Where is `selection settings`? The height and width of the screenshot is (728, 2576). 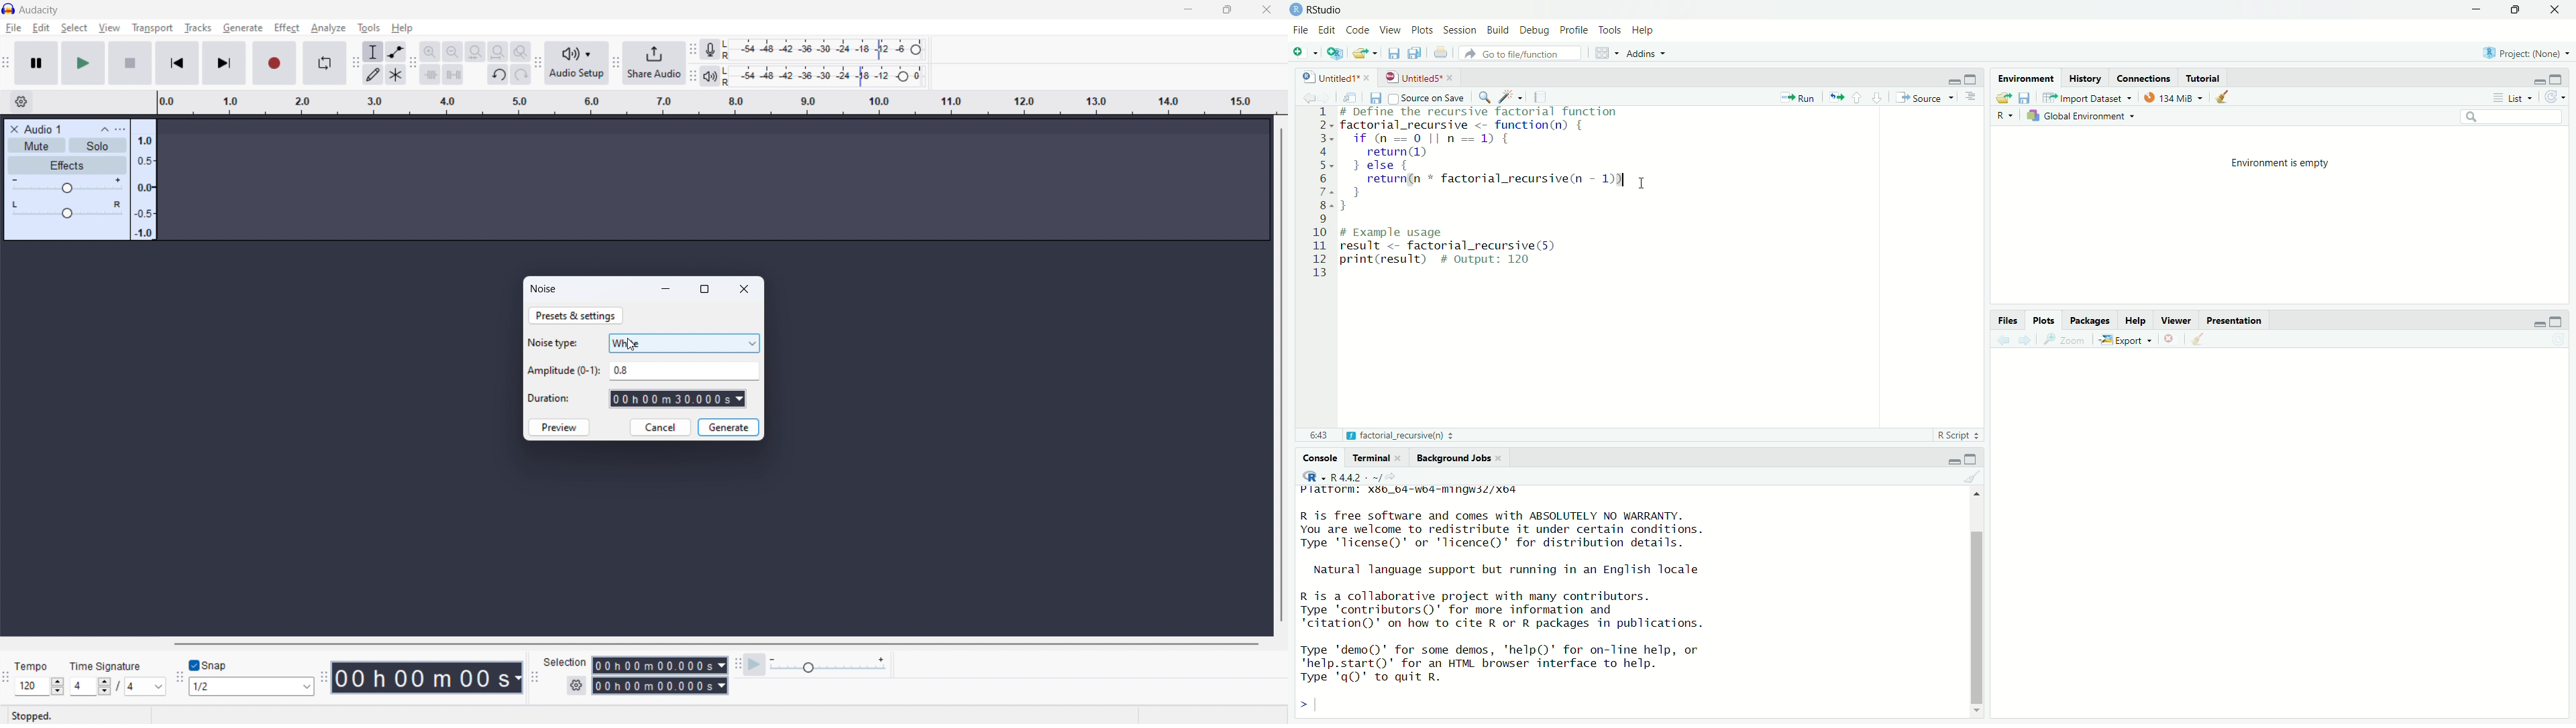 selection settings is located at coordinates (576, 686).